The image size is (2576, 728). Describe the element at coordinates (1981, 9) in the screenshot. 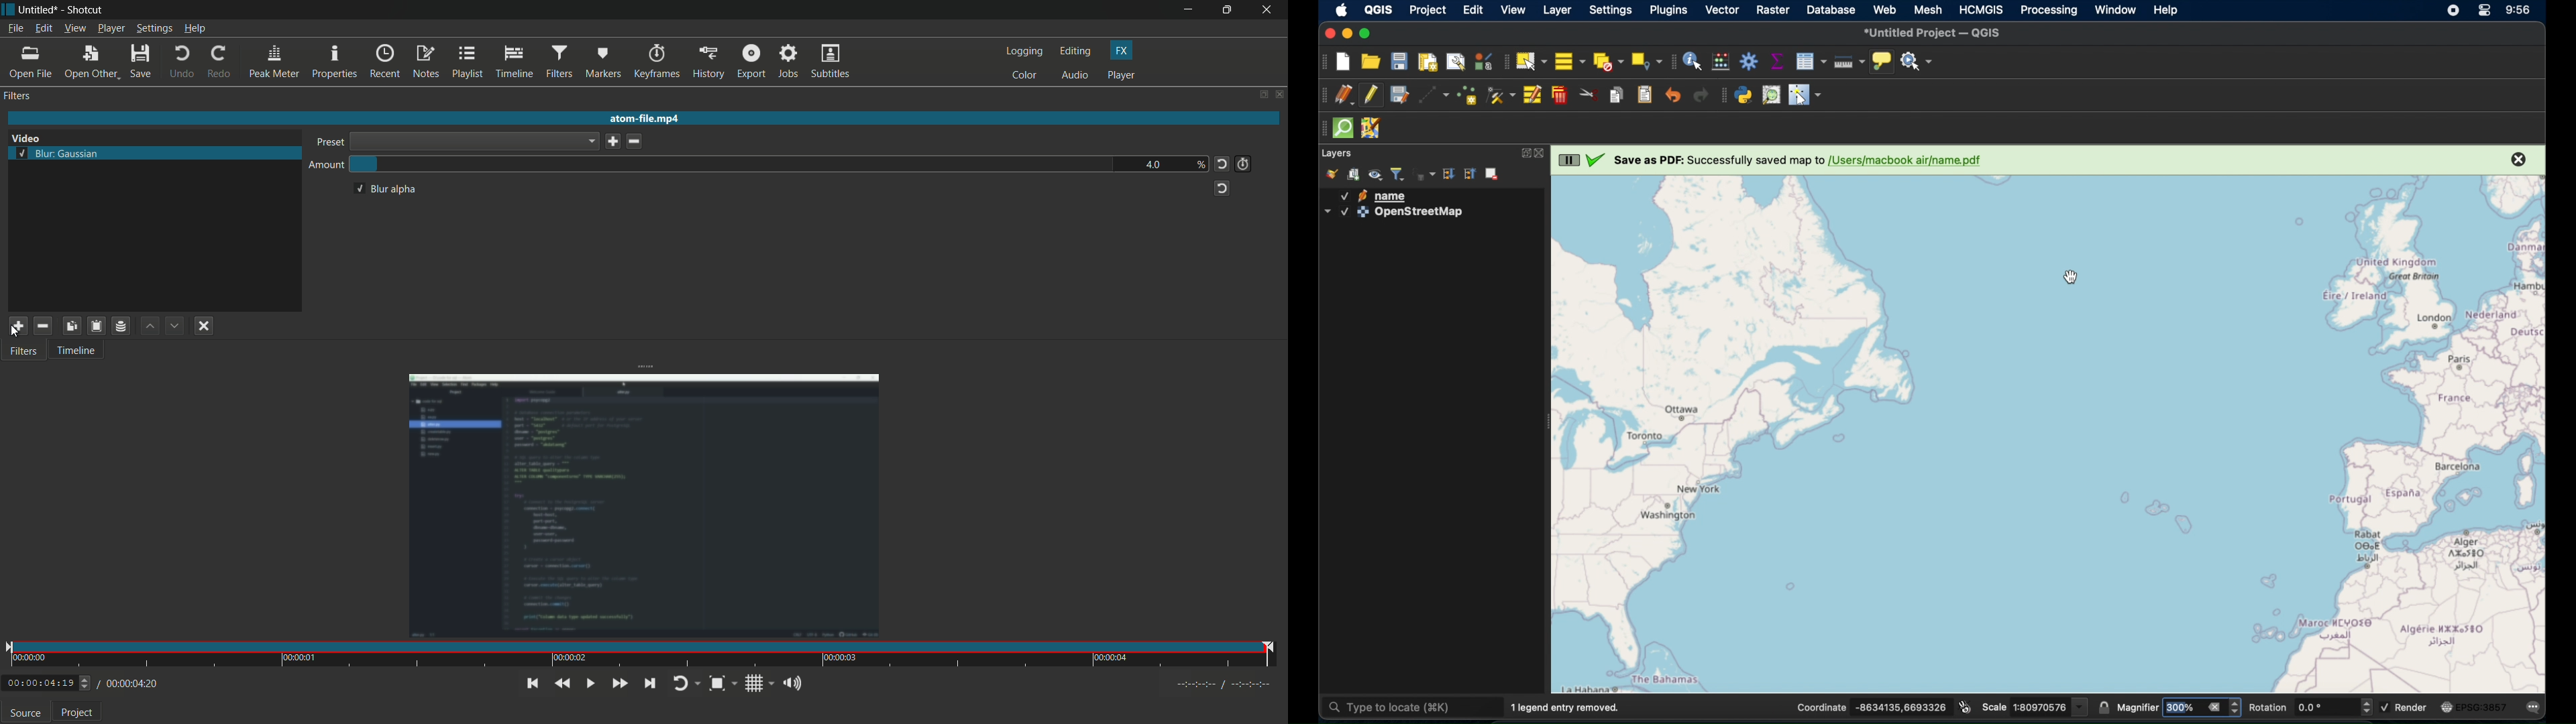

I see `HCMGIS` at that location.